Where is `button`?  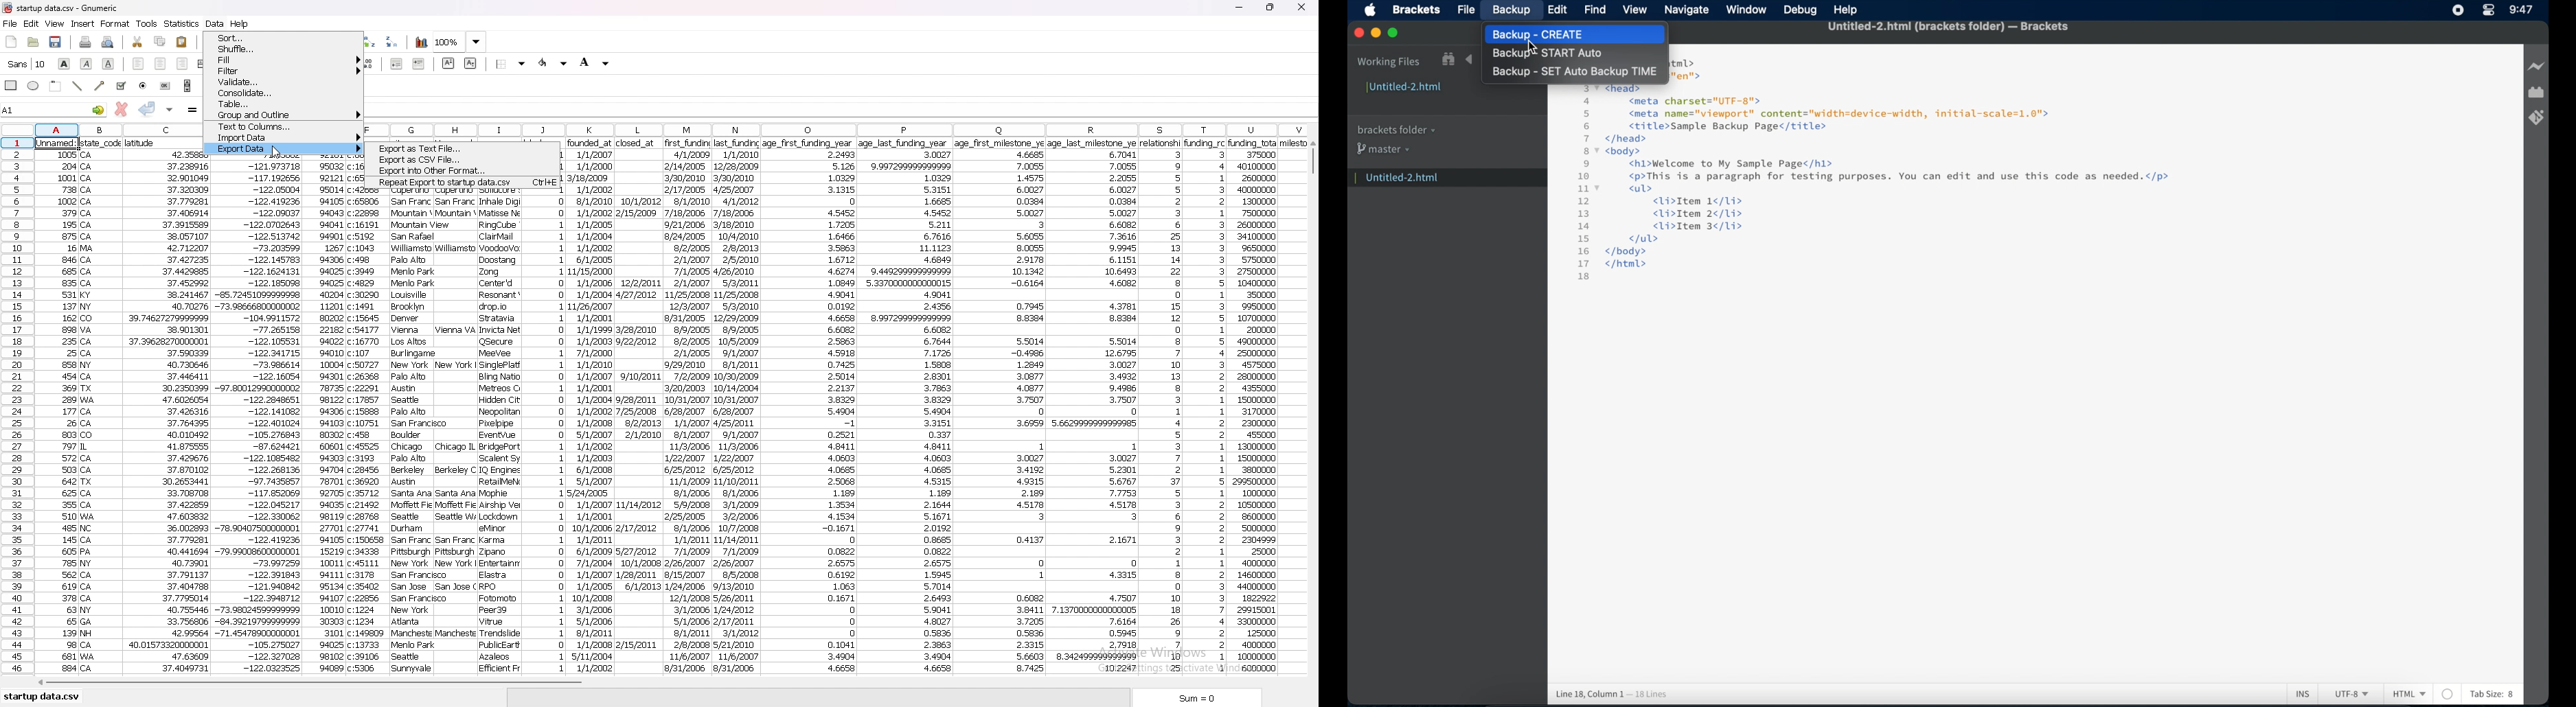 button is located at coordinates (166, 86).